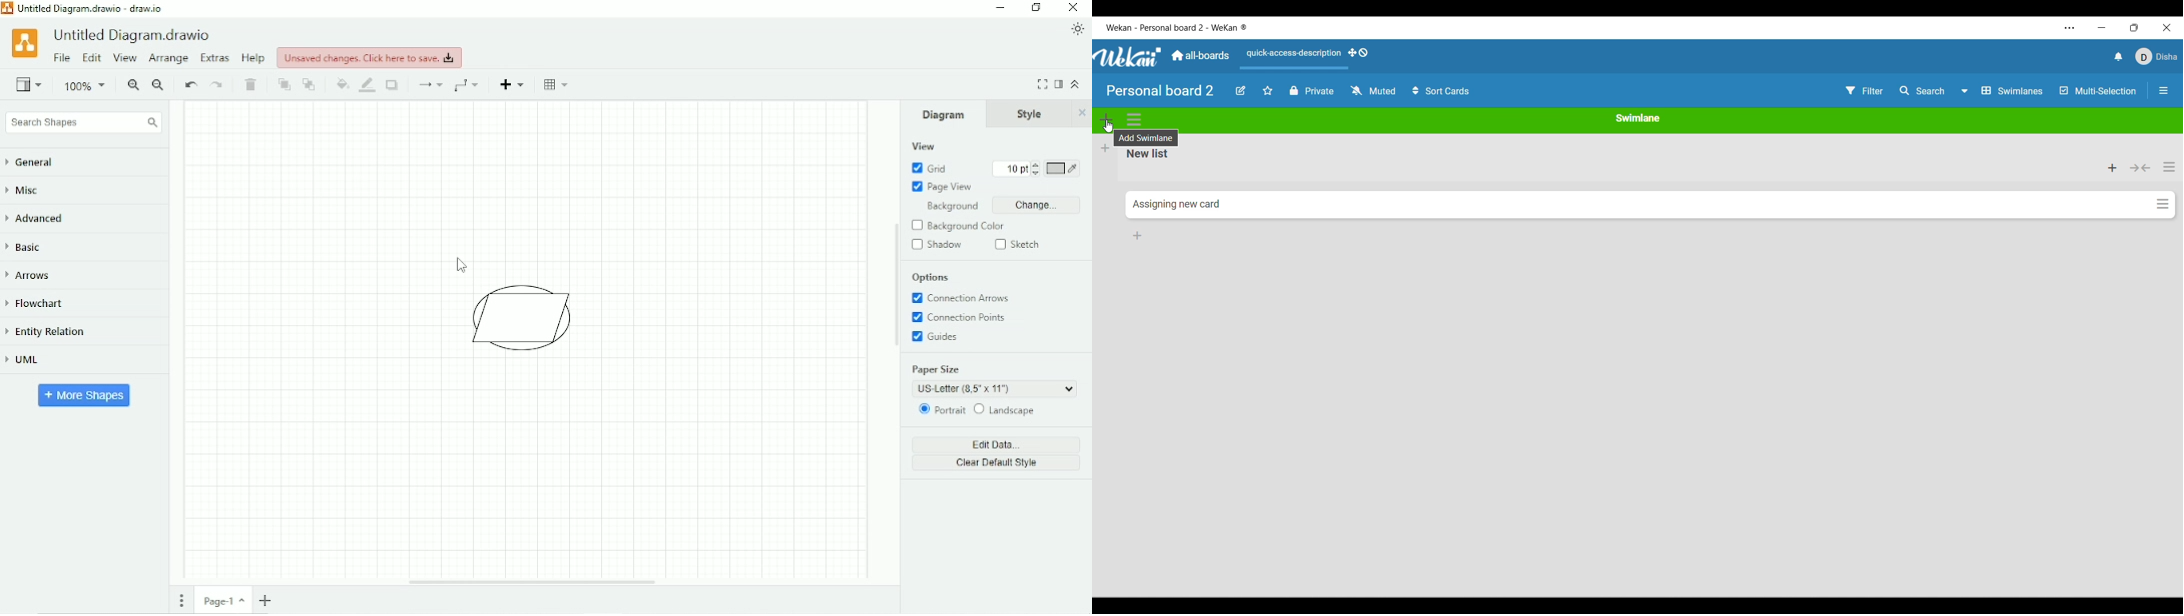  I want to click on Diagram, so click(944, 114).